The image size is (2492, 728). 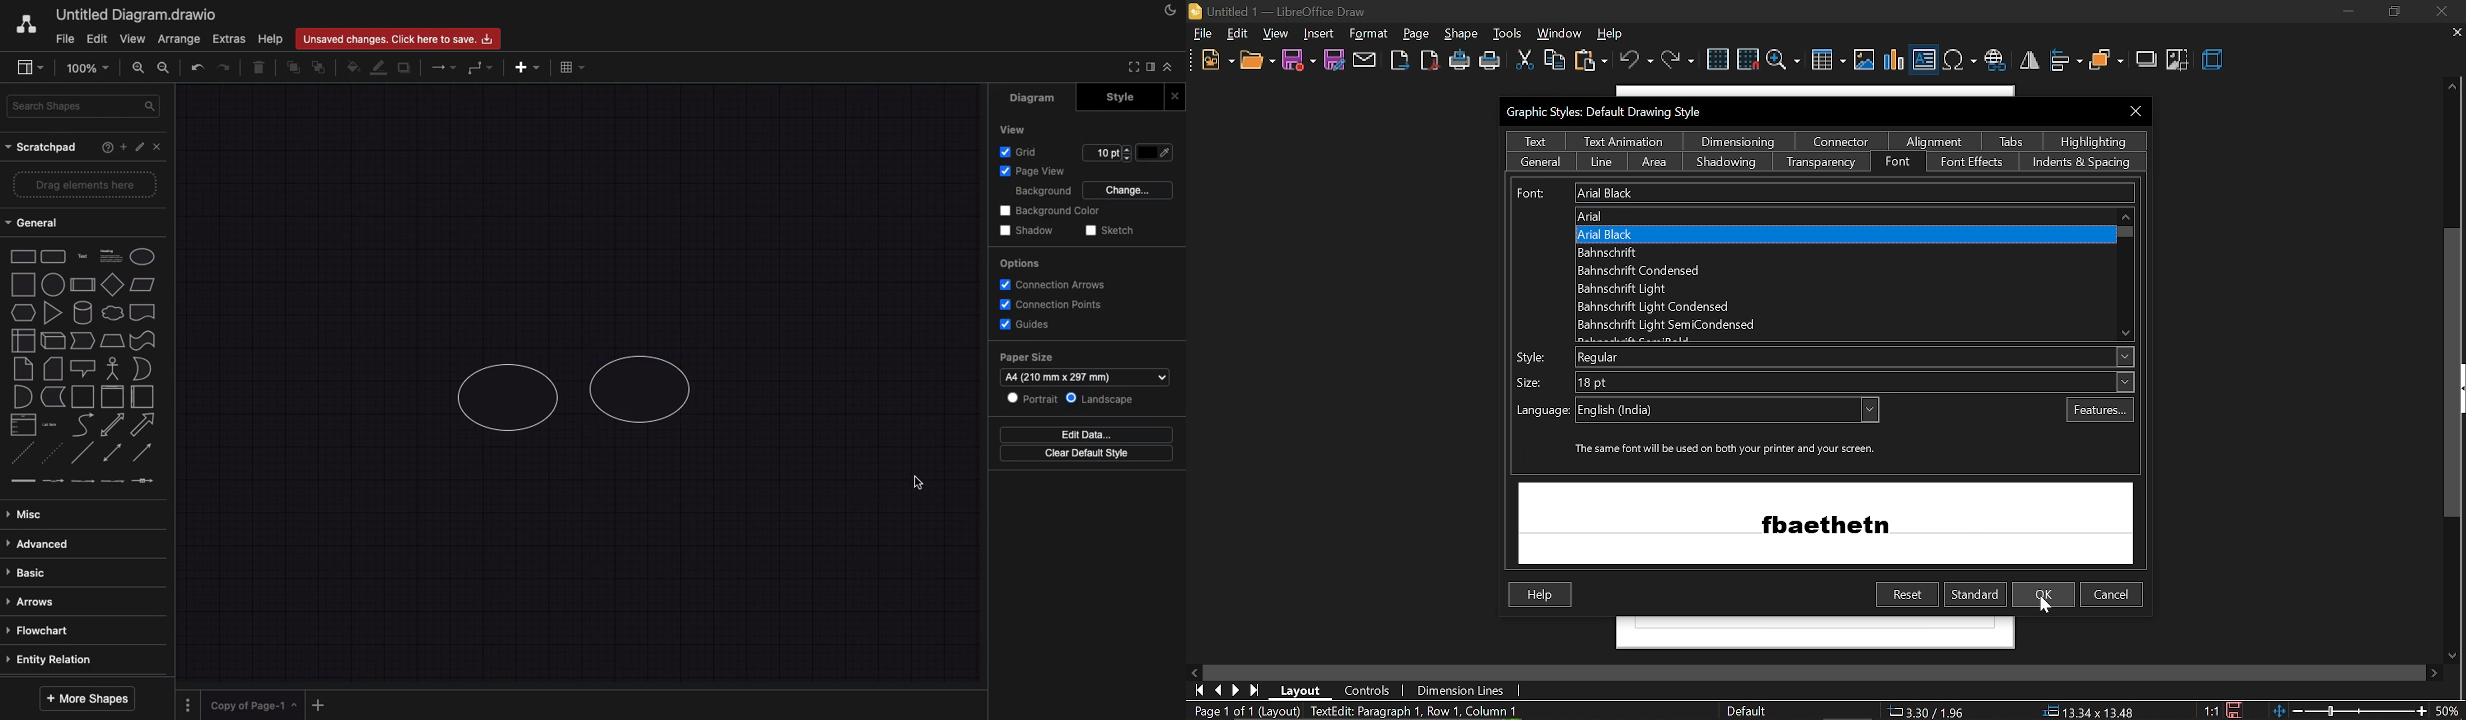 What do you see at coordinates (83, 453) in the screenshot?
I see `line` at bounding box center [83, 453].